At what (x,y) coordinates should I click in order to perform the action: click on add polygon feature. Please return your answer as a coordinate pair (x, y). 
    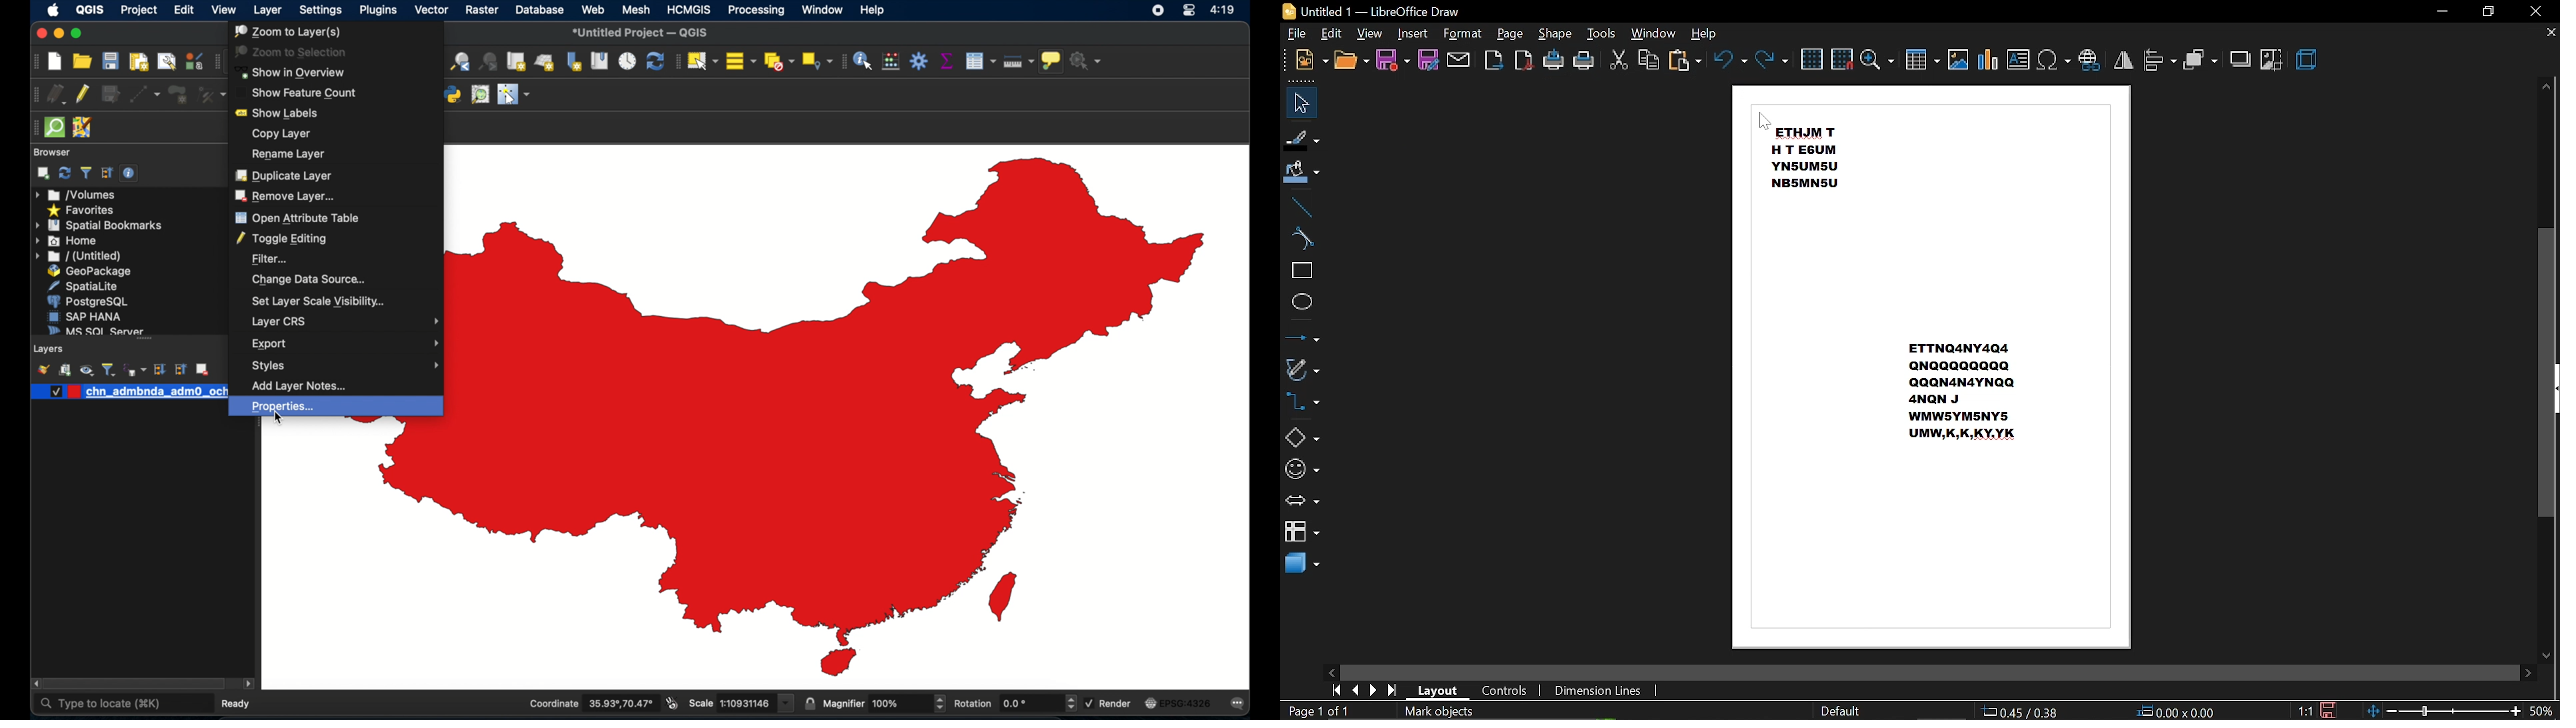
    Looking at the image, I should click on (179, 95).